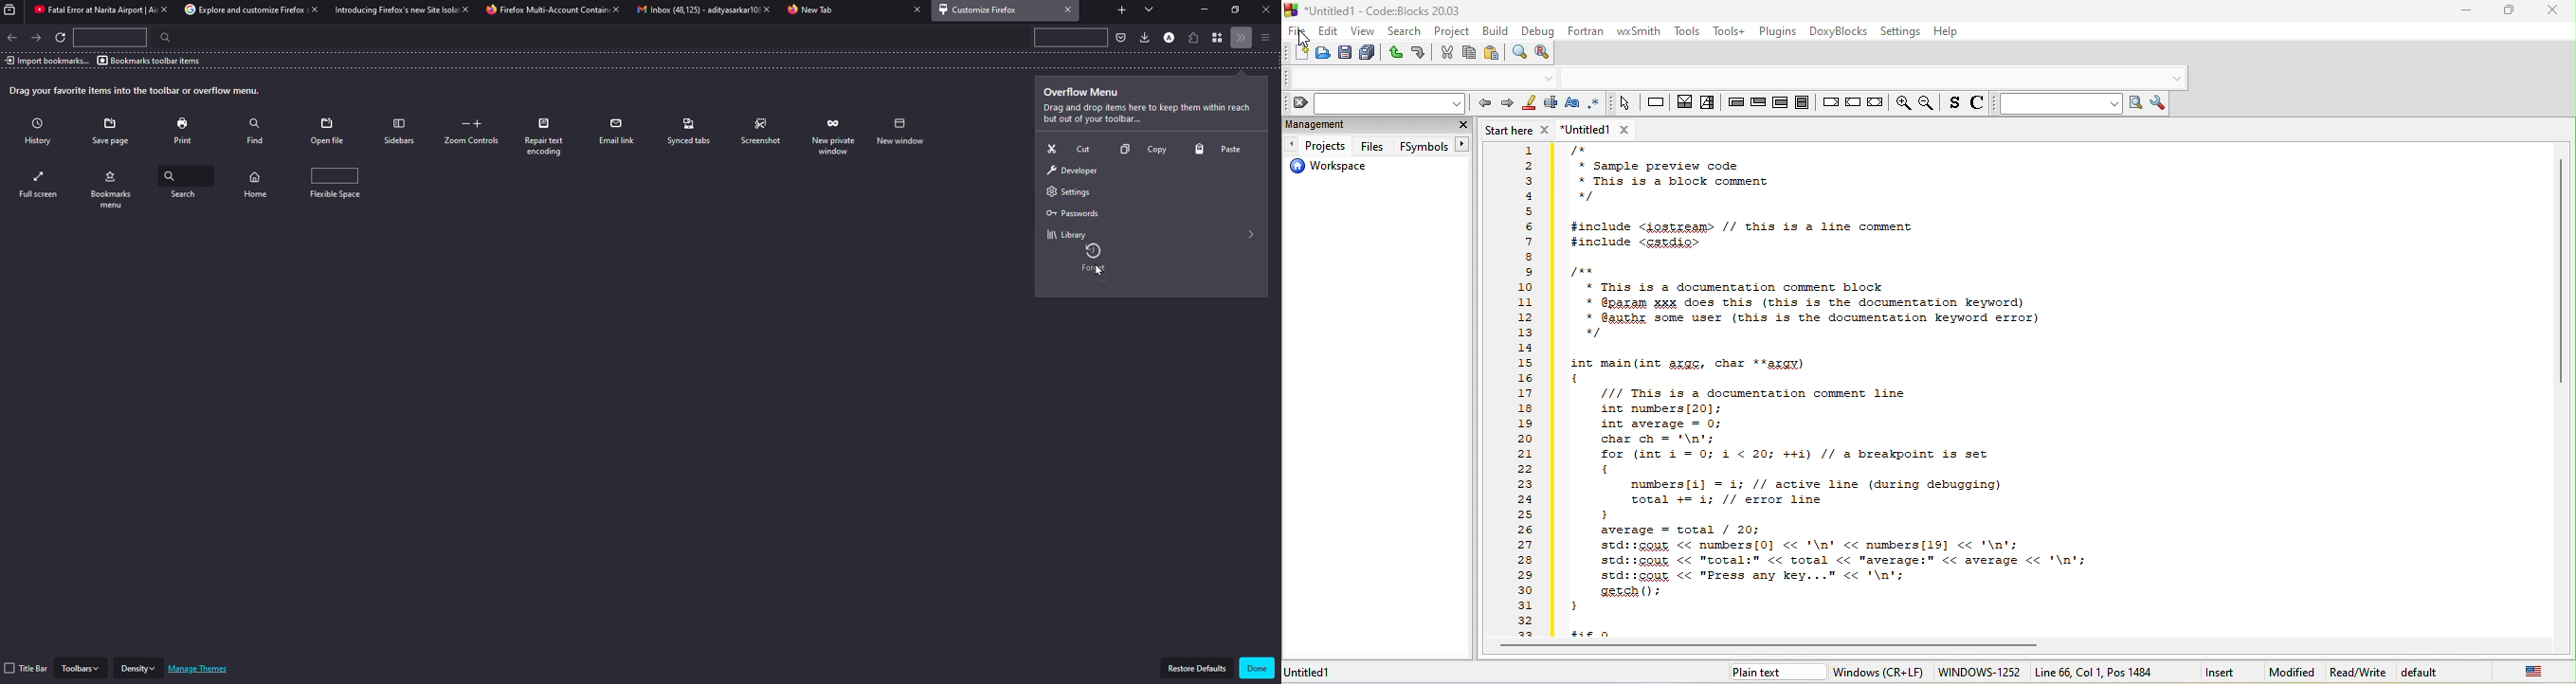 The width and height of the screenshot is (2576, 700). I want to click on save page, so click(113, 132).